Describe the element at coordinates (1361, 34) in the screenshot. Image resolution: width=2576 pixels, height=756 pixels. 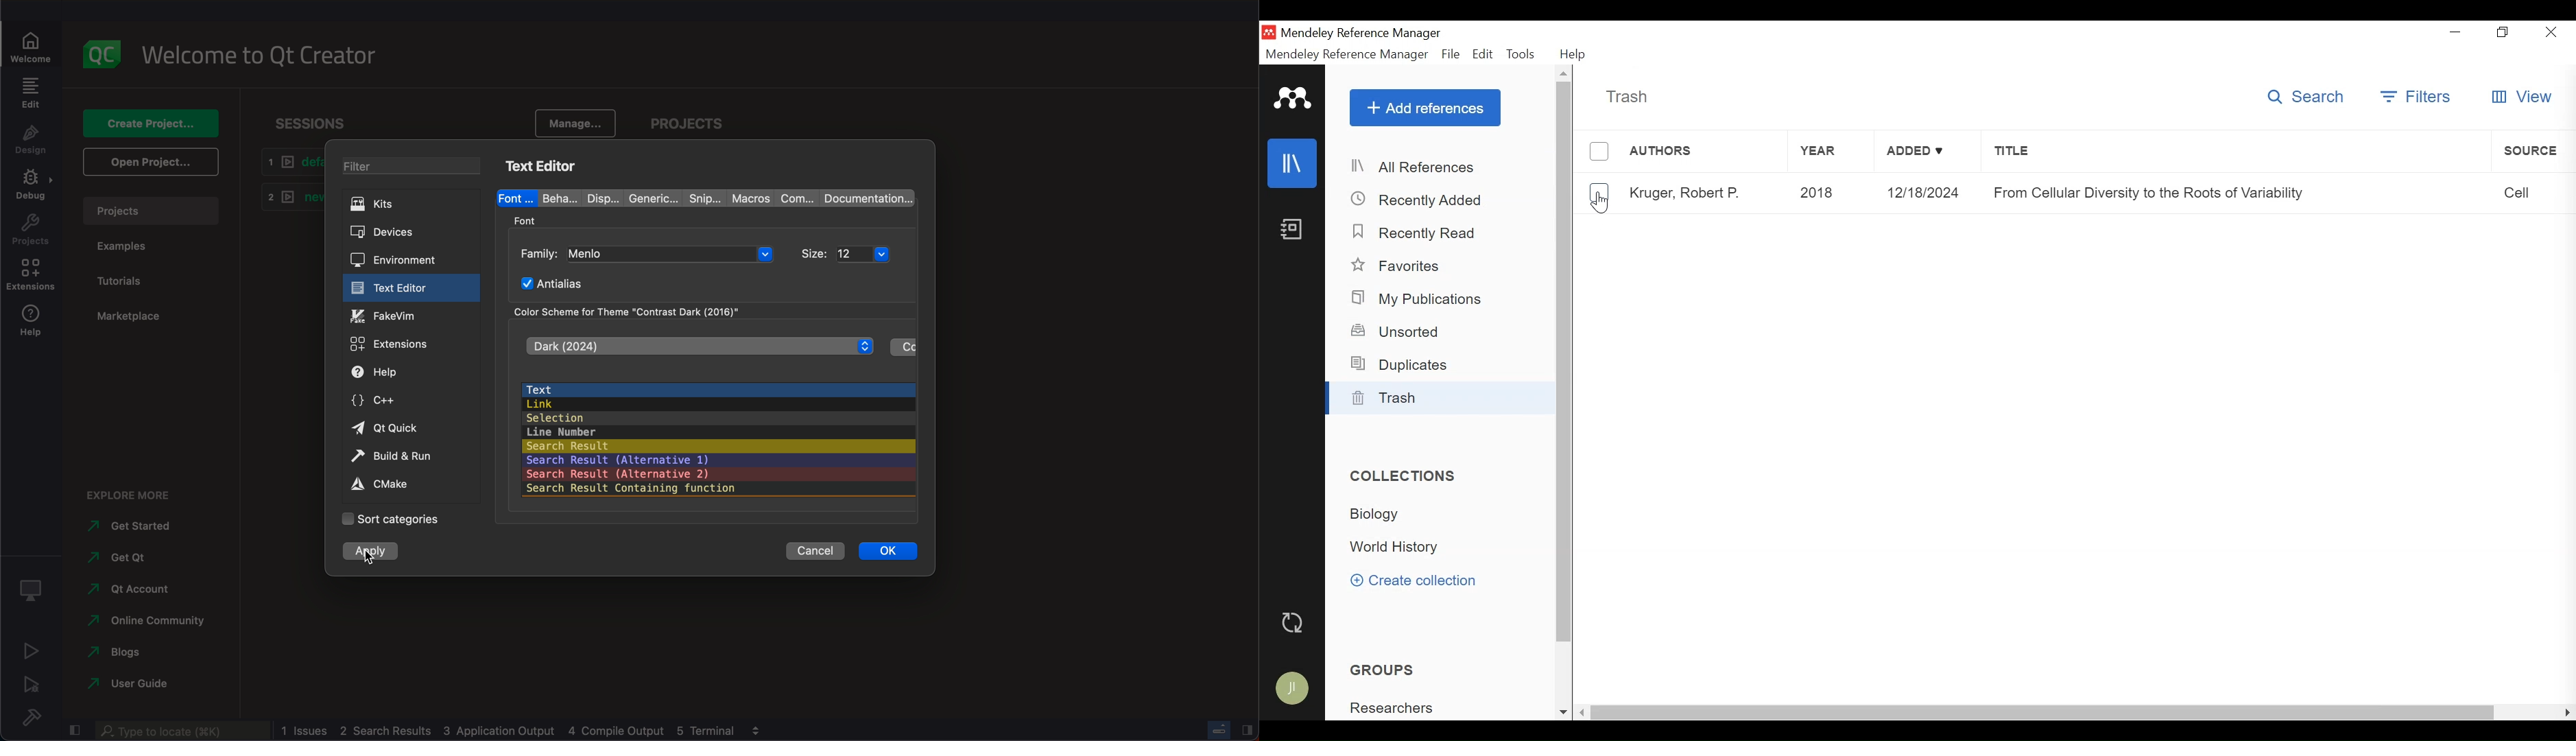
I see `Mendeley Reference Manager` at that location.